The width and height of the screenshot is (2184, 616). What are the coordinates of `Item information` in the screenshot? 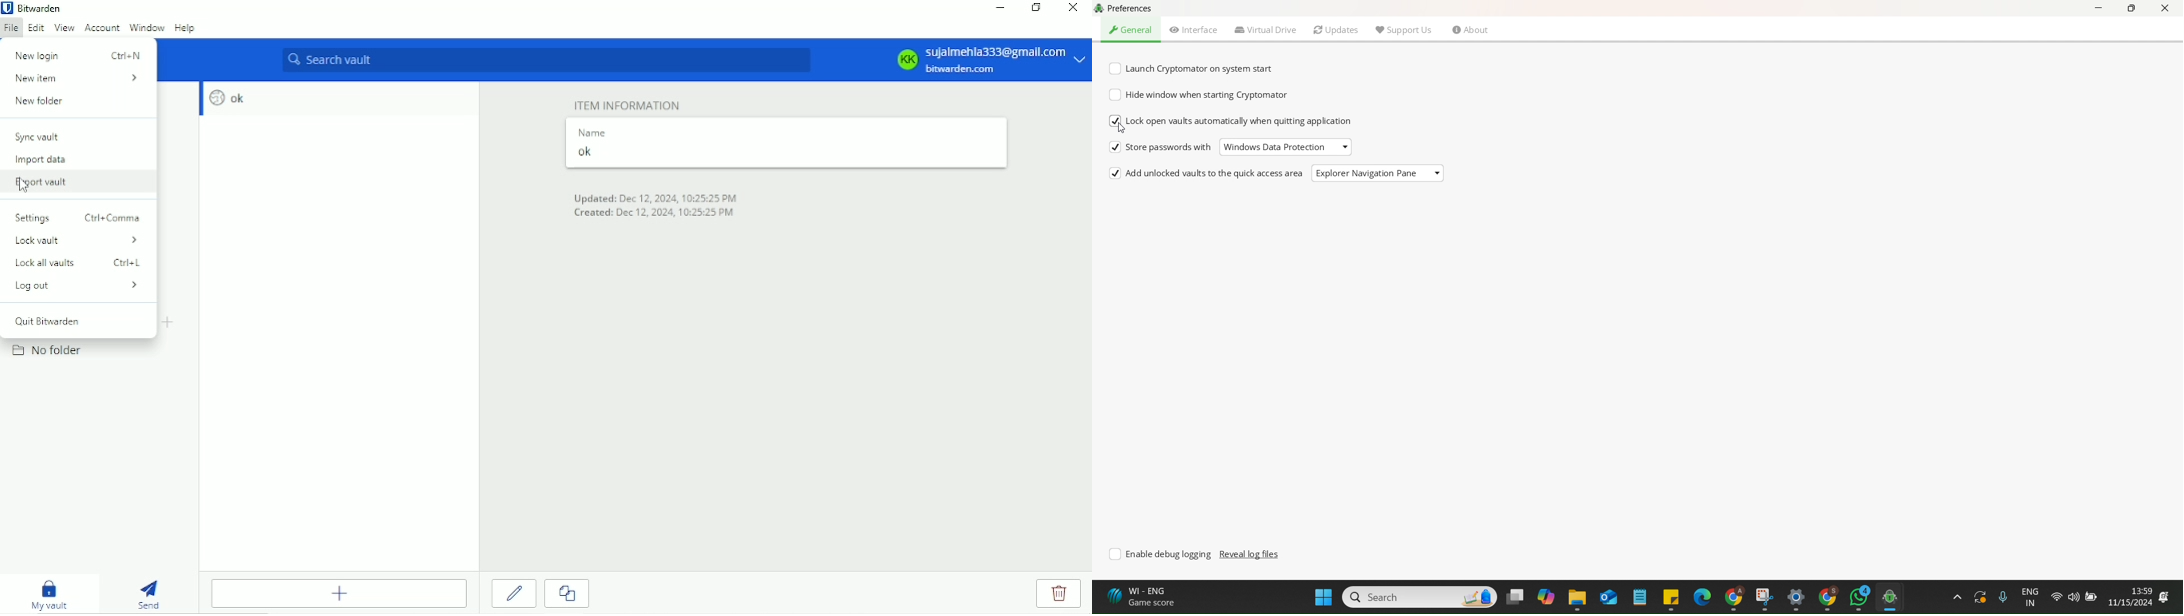 It's located at (629, 103).